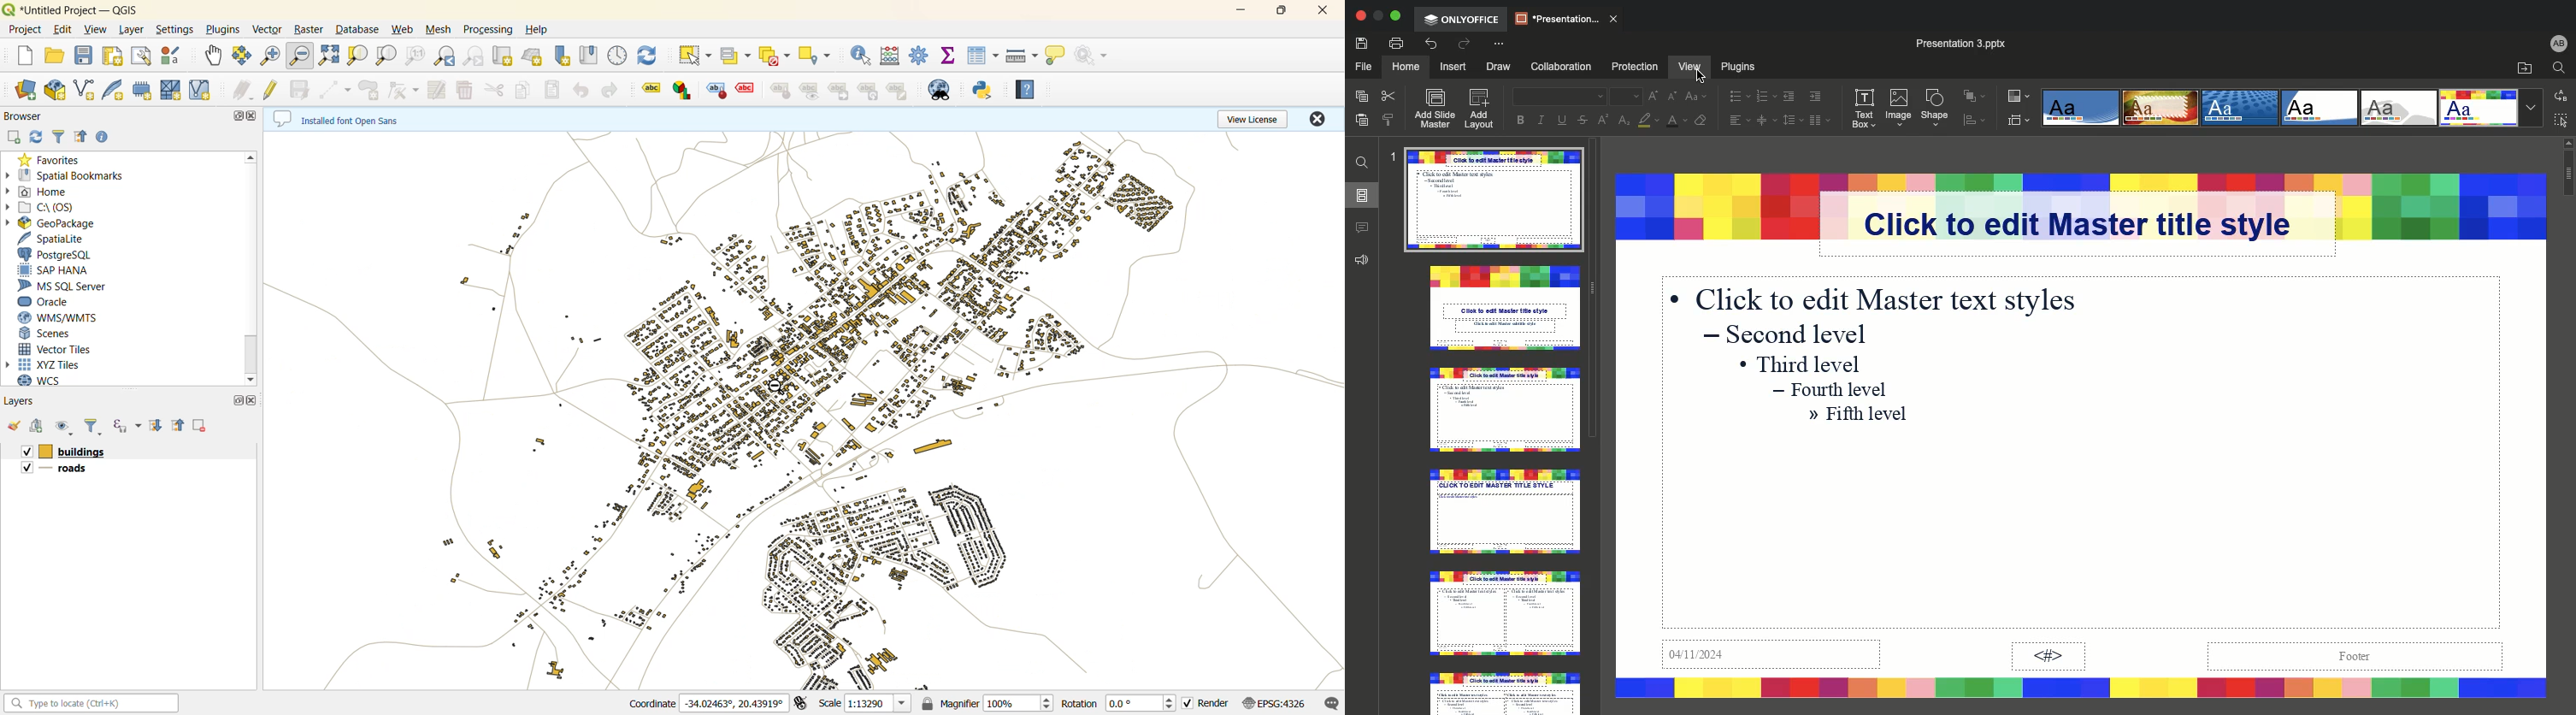 This screenshot has height=728, width=2576. I want to click on Slides, so click(1362, 195).